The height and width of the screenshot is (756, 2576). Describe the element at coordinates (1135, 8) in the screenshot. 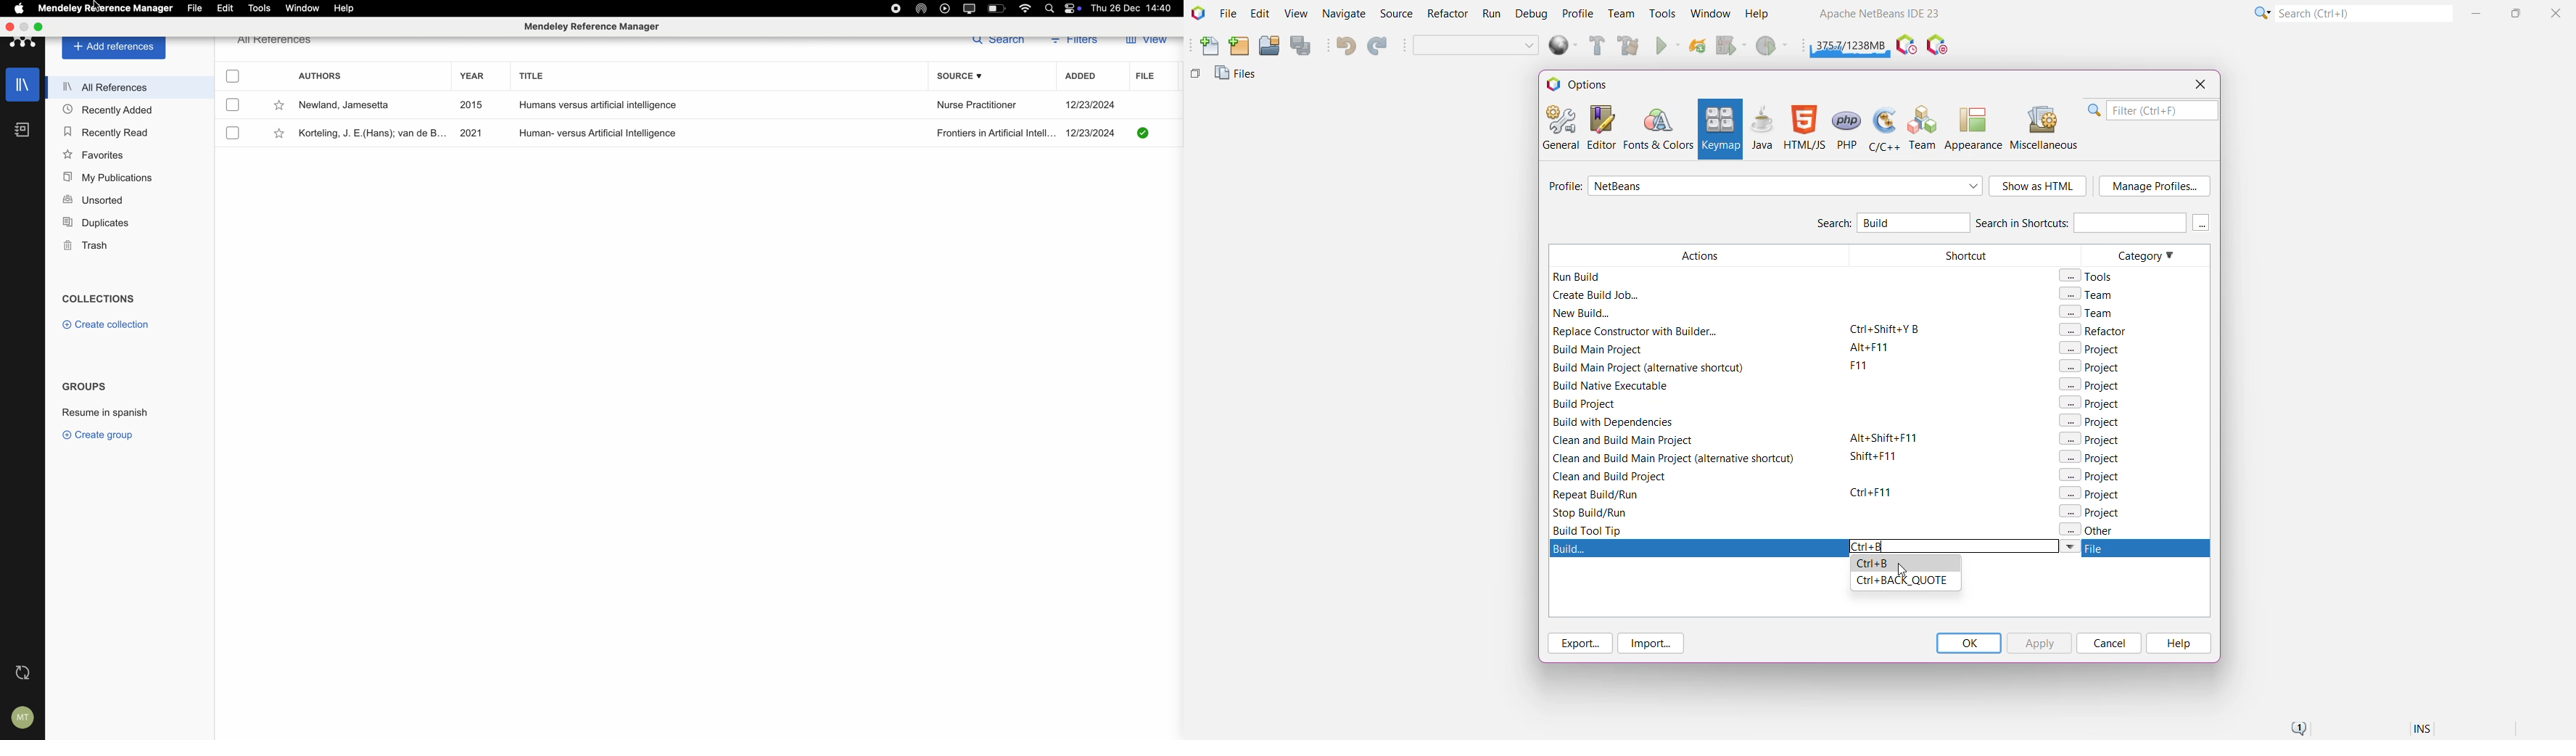

I see `date and hour` at that location.